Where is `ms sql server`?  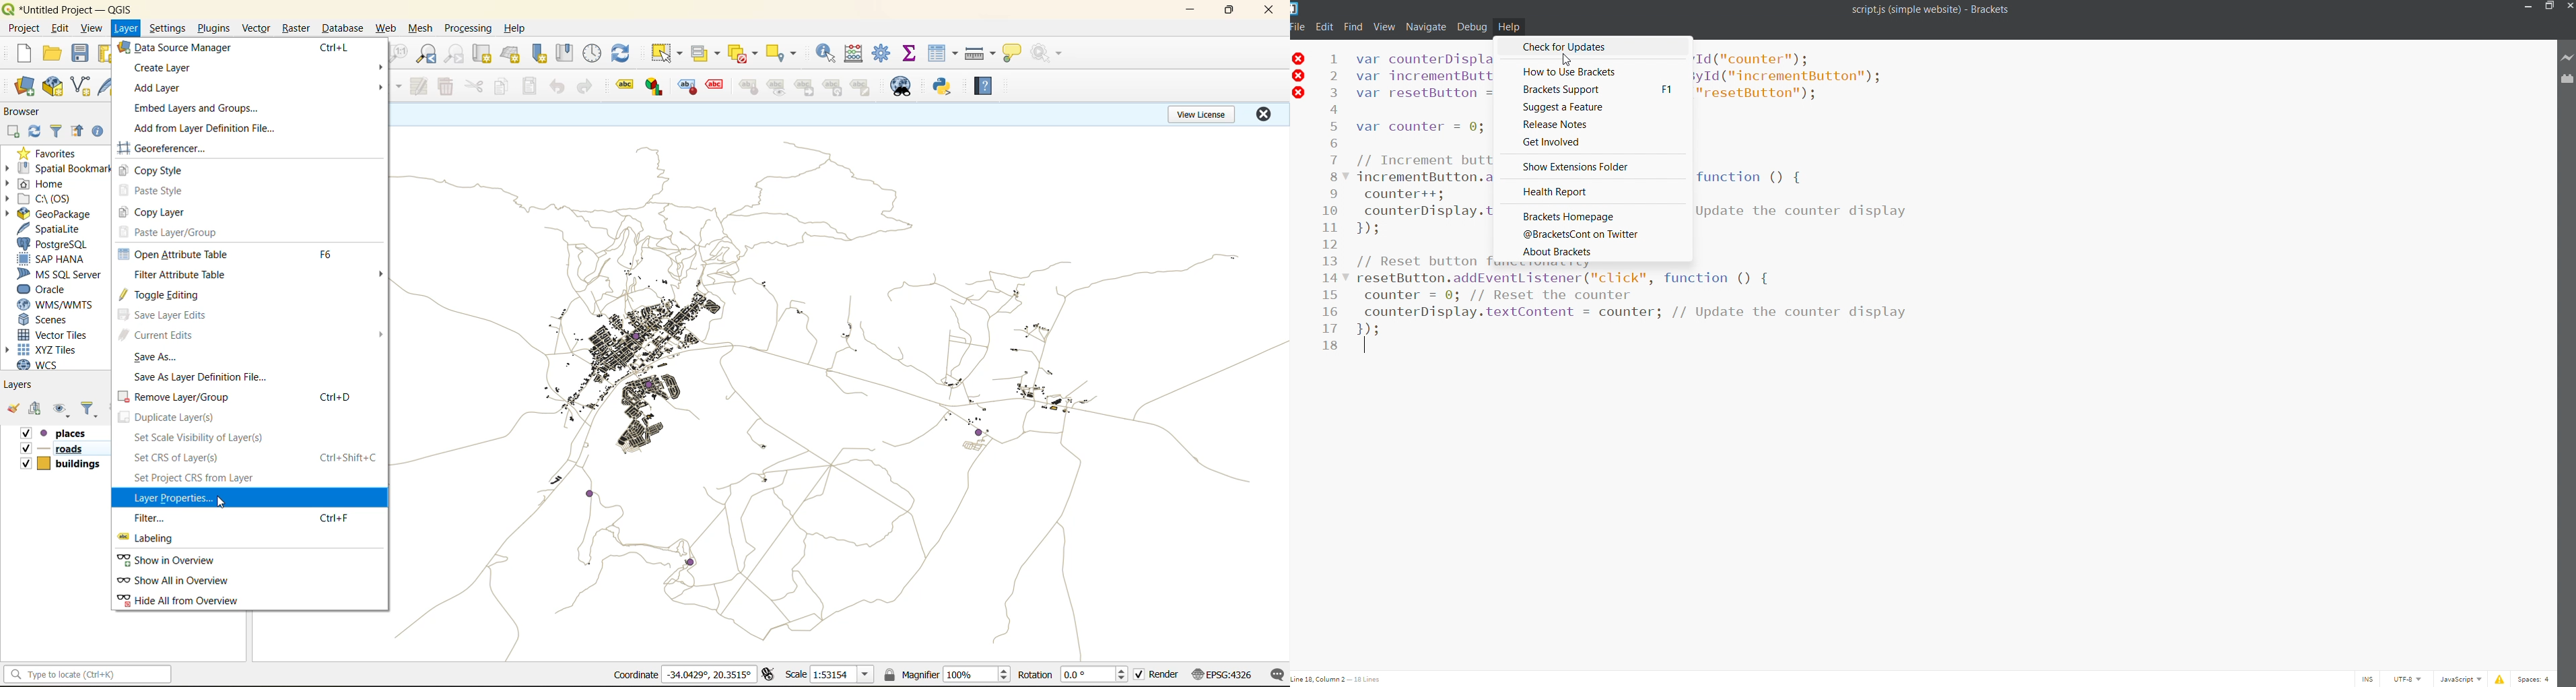
ms sql server is located at coordinates (59, 273).